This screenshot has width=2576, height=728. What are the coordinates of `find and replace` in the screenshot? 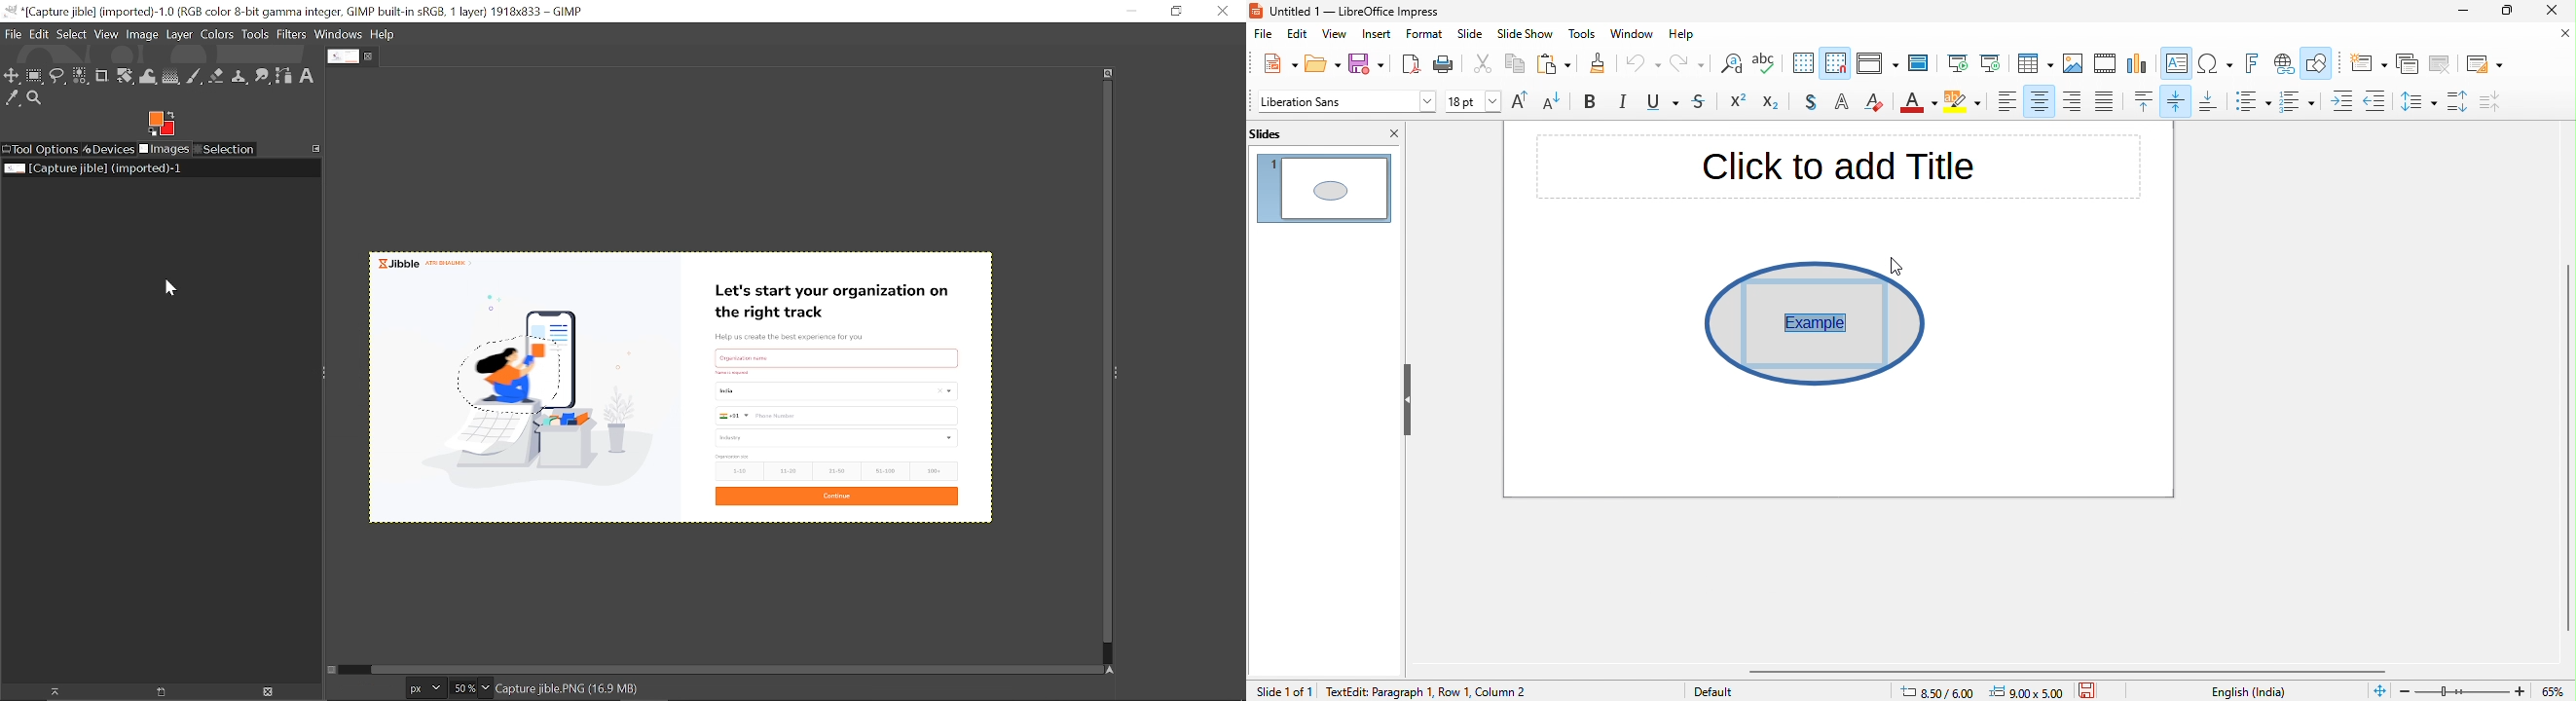 It's located at (1729, 66).